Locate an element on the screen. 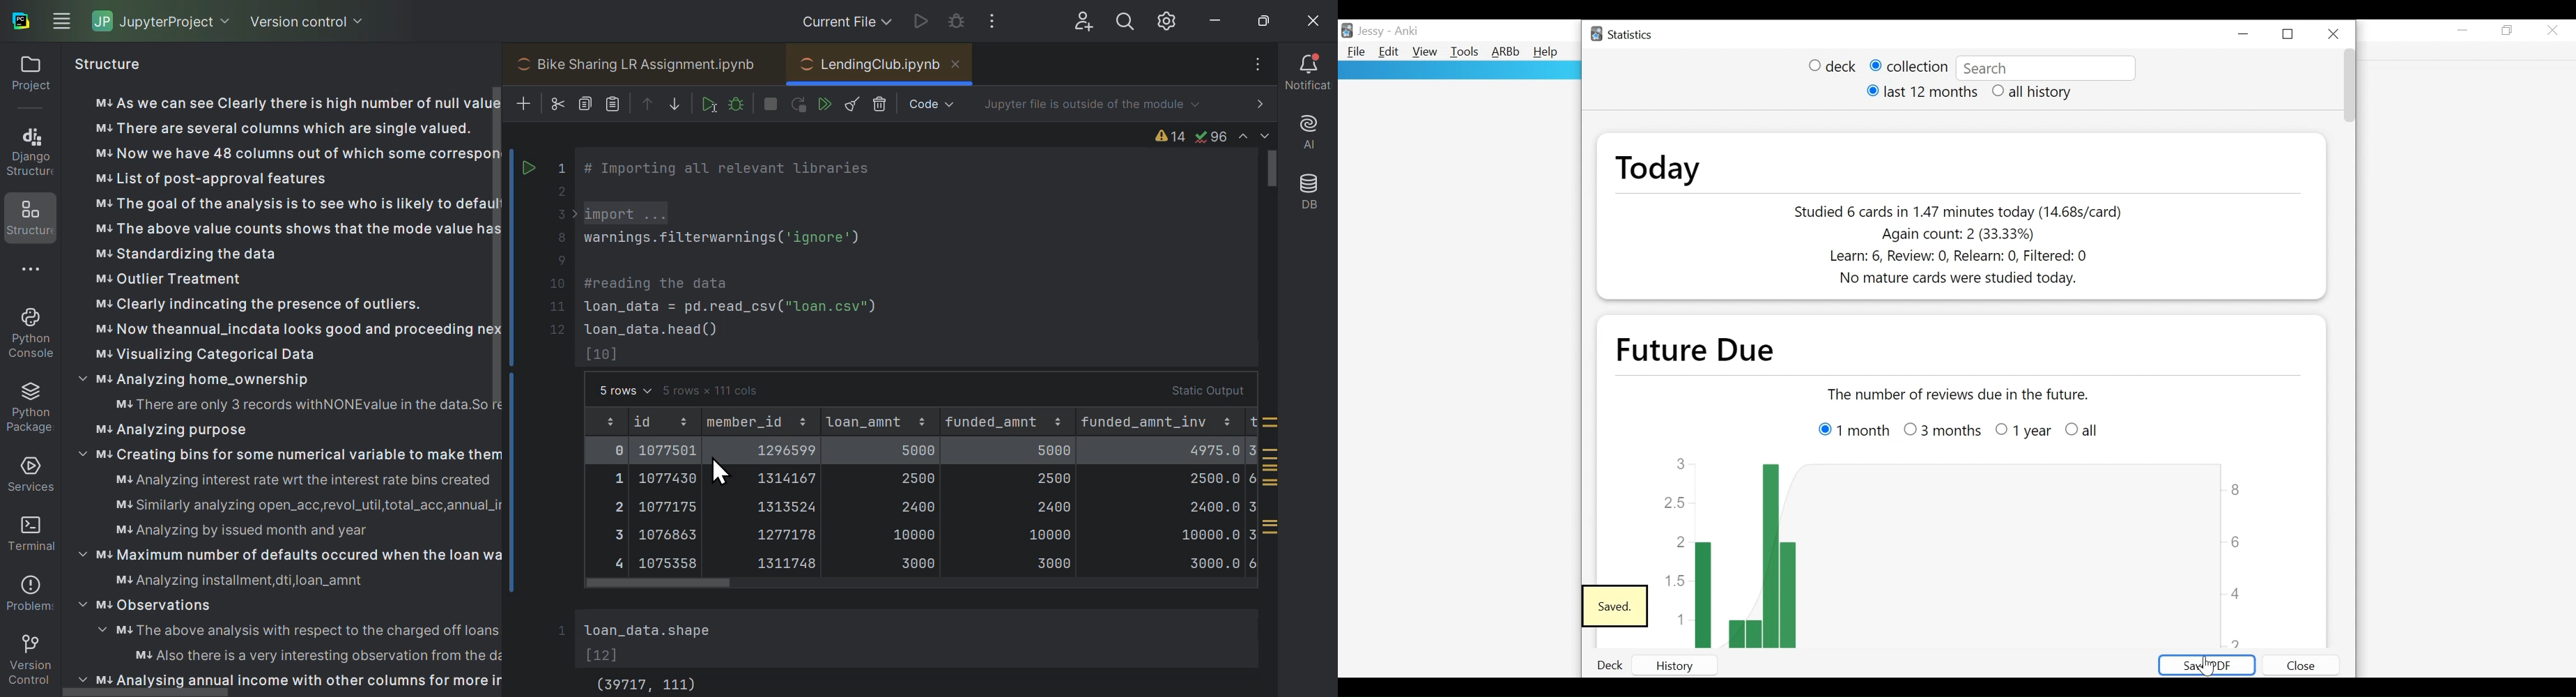 This screenshot has height=700, width=2576. Python console is located at coordinates (26, 333).